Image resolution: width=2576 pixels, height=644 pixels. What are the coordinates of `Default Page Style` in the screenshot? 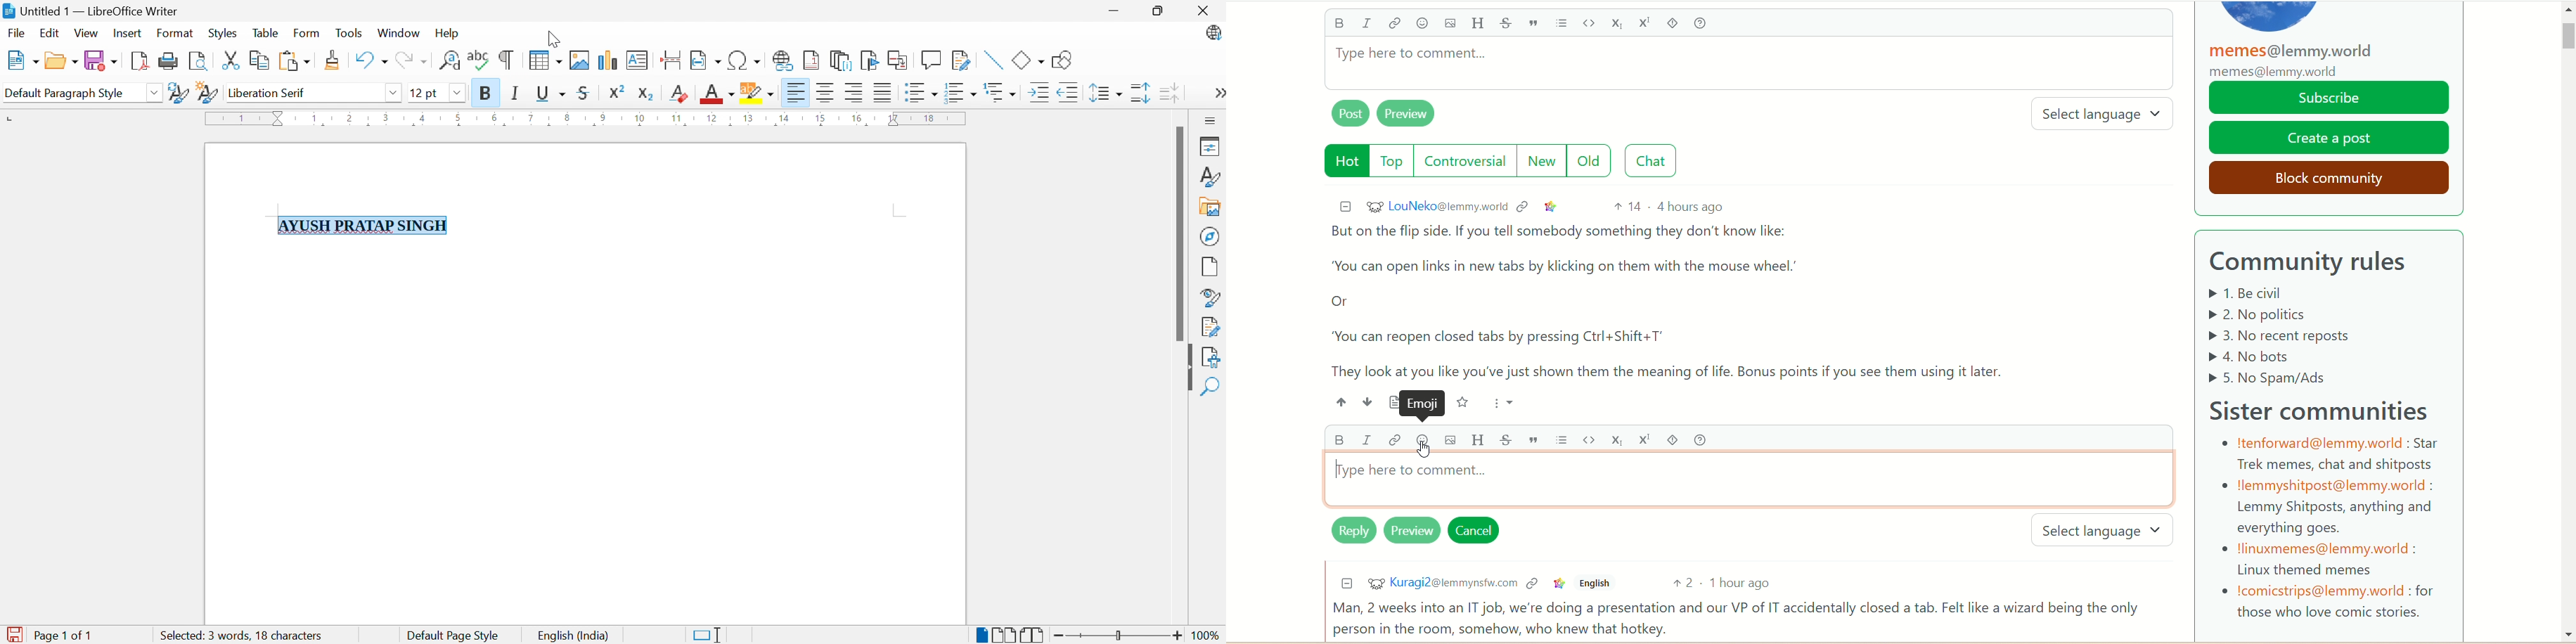 It's located at (455, 634).